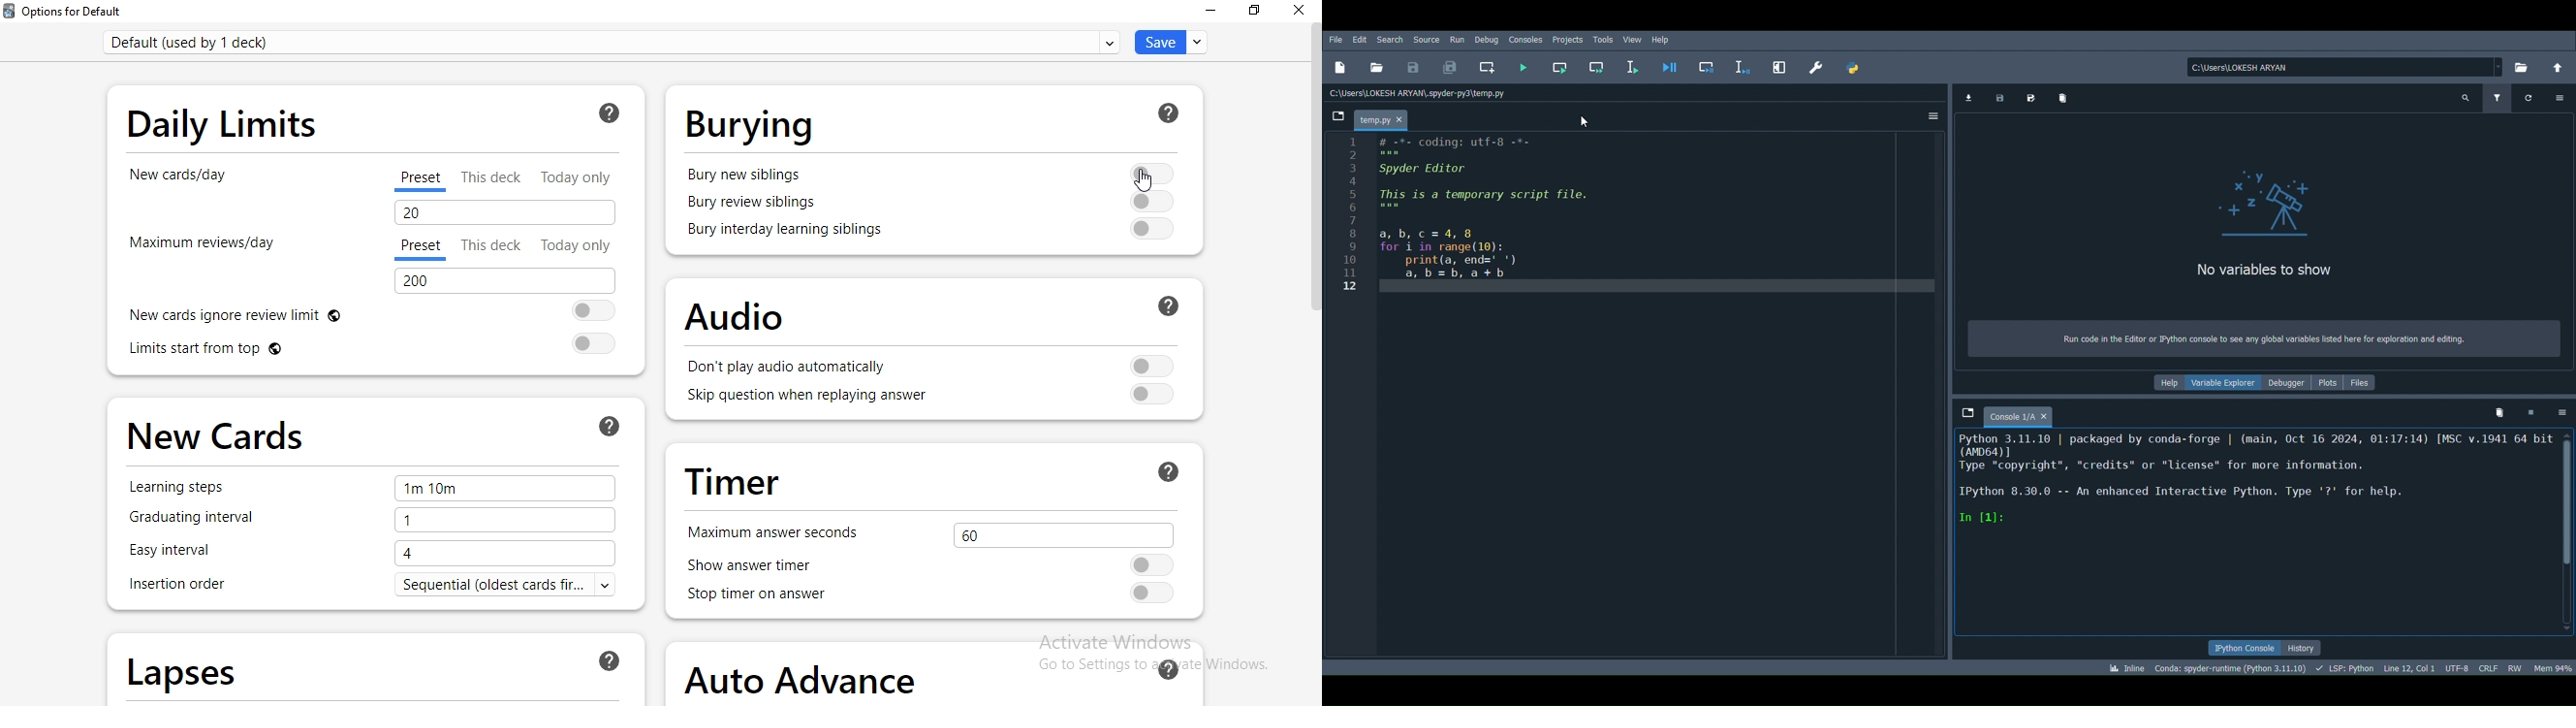 The image size is (2576, 728). What do you see at coordinates (228, 122) in the screenshot?
I see `daily limits` at bounding box center [228, 122].